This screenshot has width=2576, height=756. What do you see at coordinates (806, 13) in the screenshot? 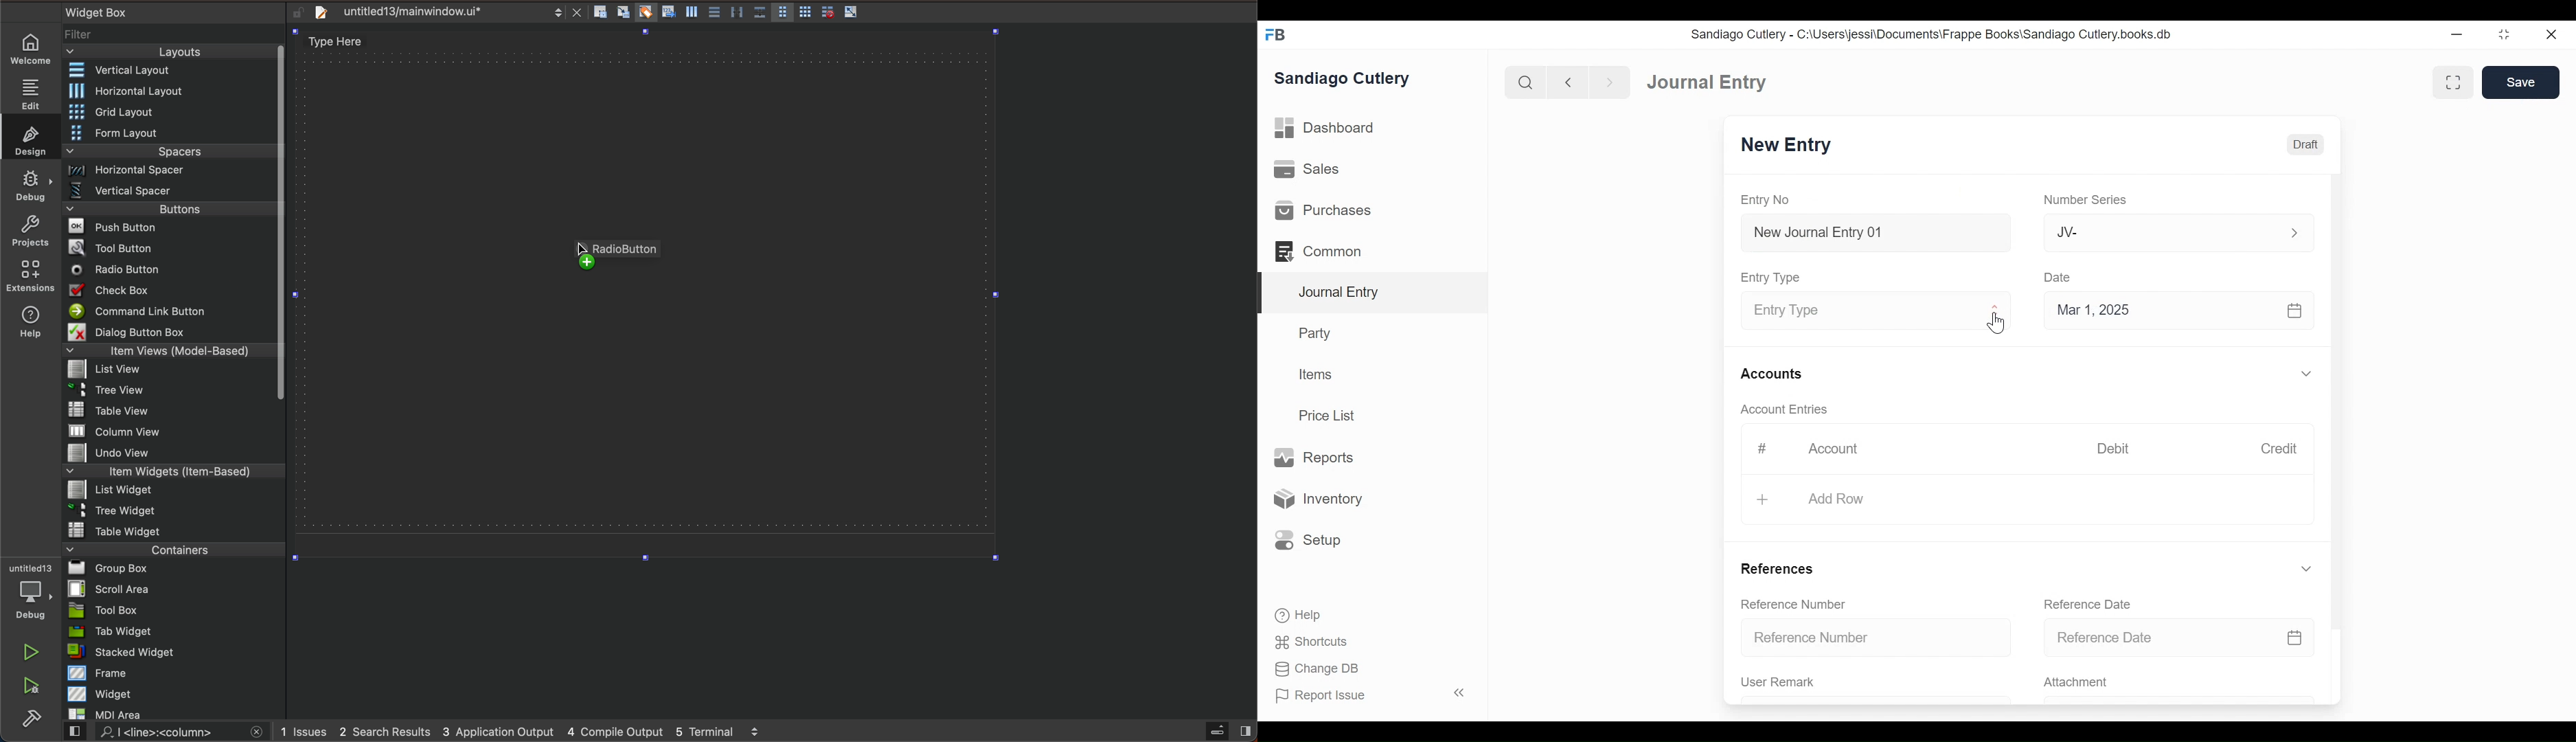
I see `` at bounding box center [806, 13].